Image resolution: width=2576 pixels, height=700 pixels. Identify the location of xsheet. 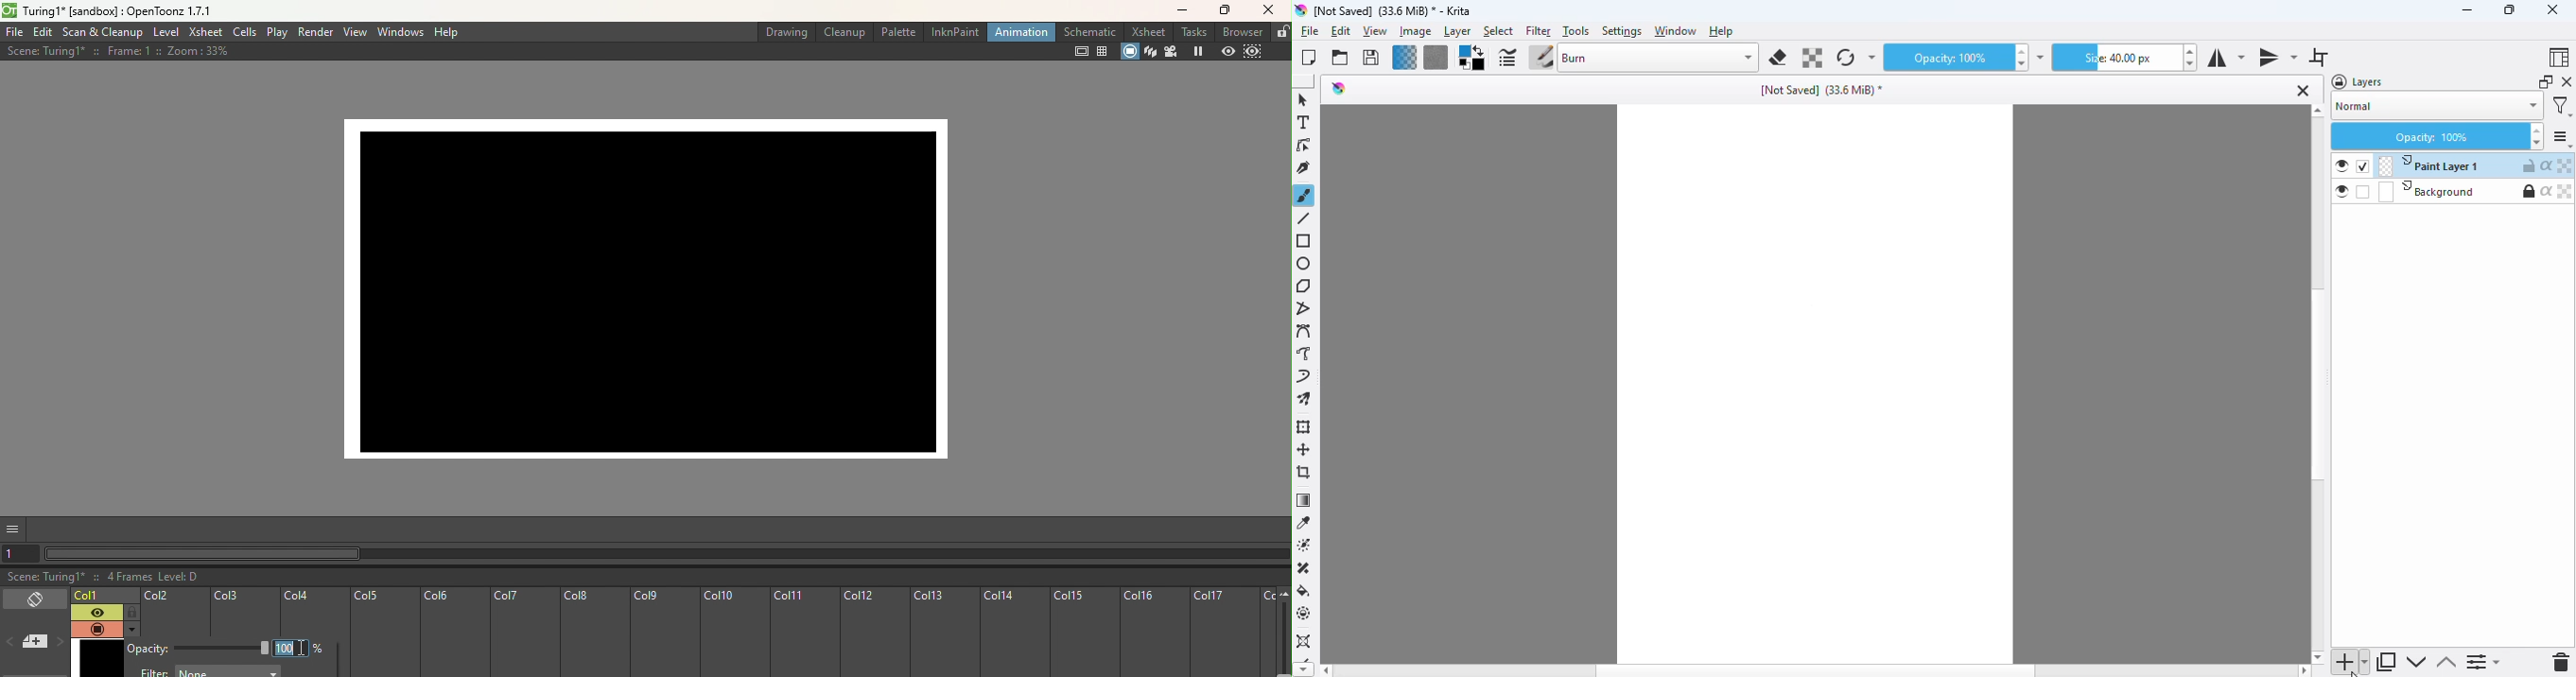
(204, 32).